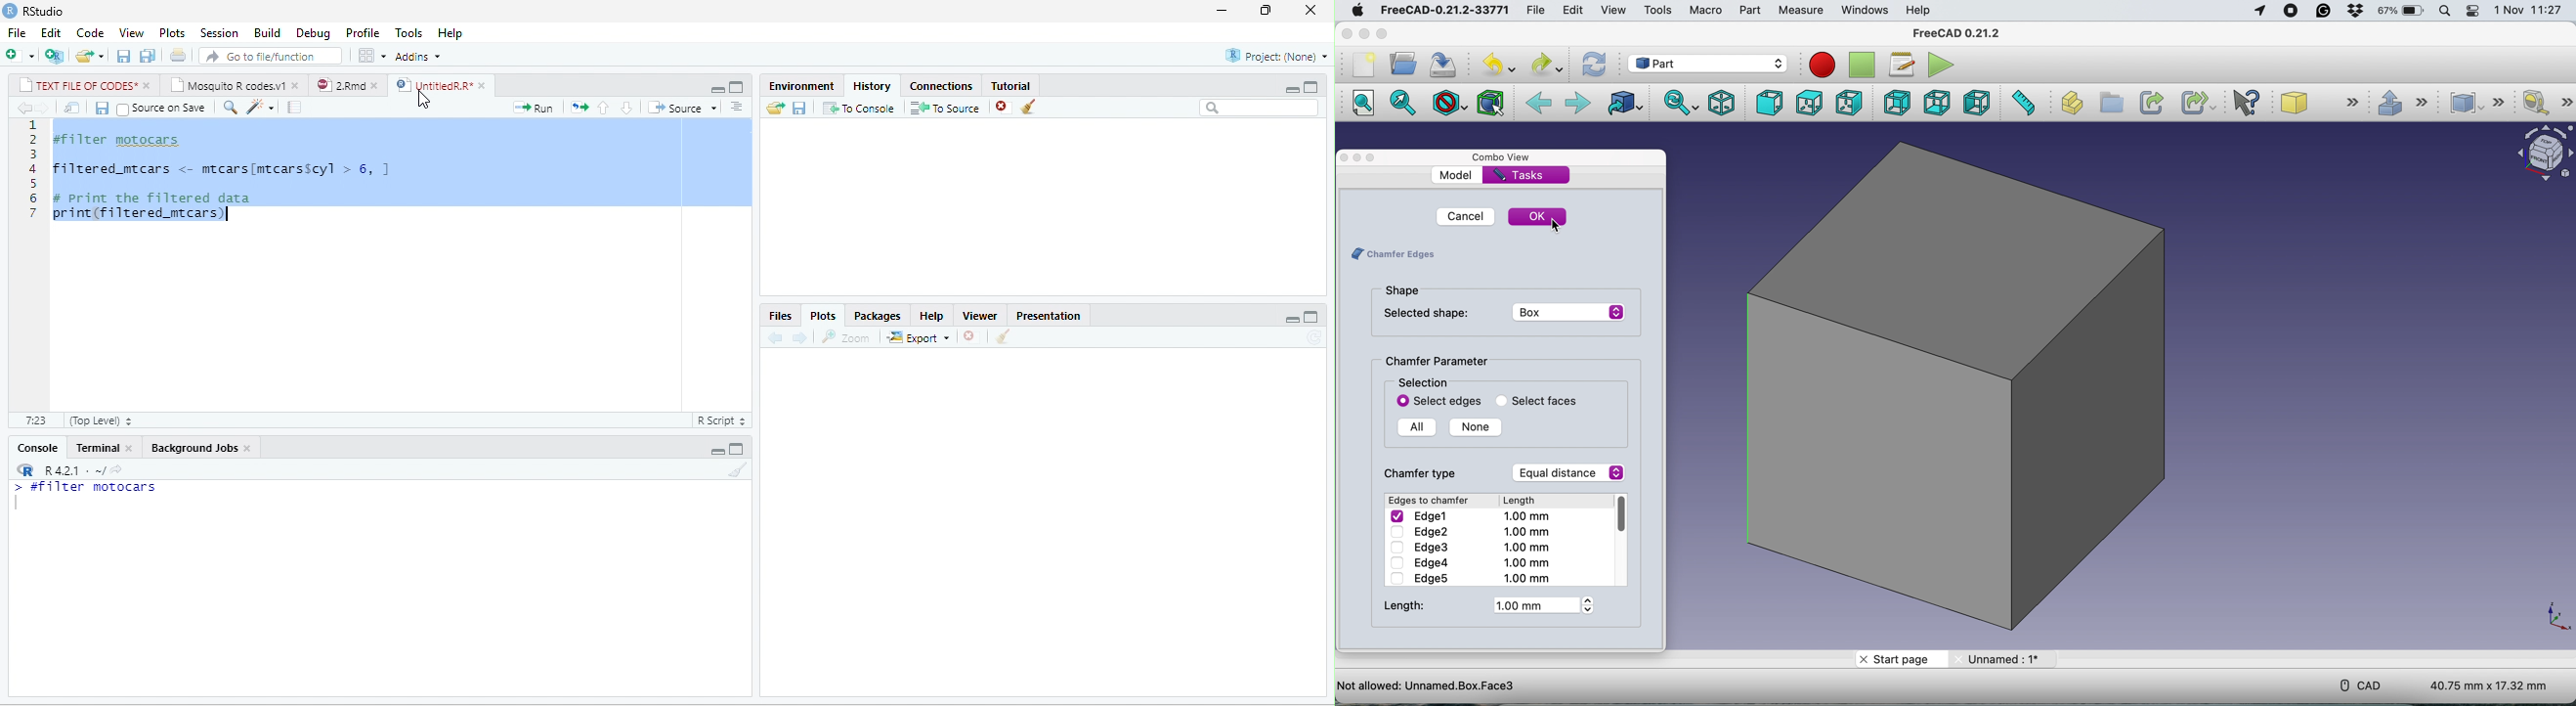 This screenshot has width=2576, height=728. Describe the element at coordinates (73, 469) in the screenshot. I see `R 4.2.1 ~/` at that location.